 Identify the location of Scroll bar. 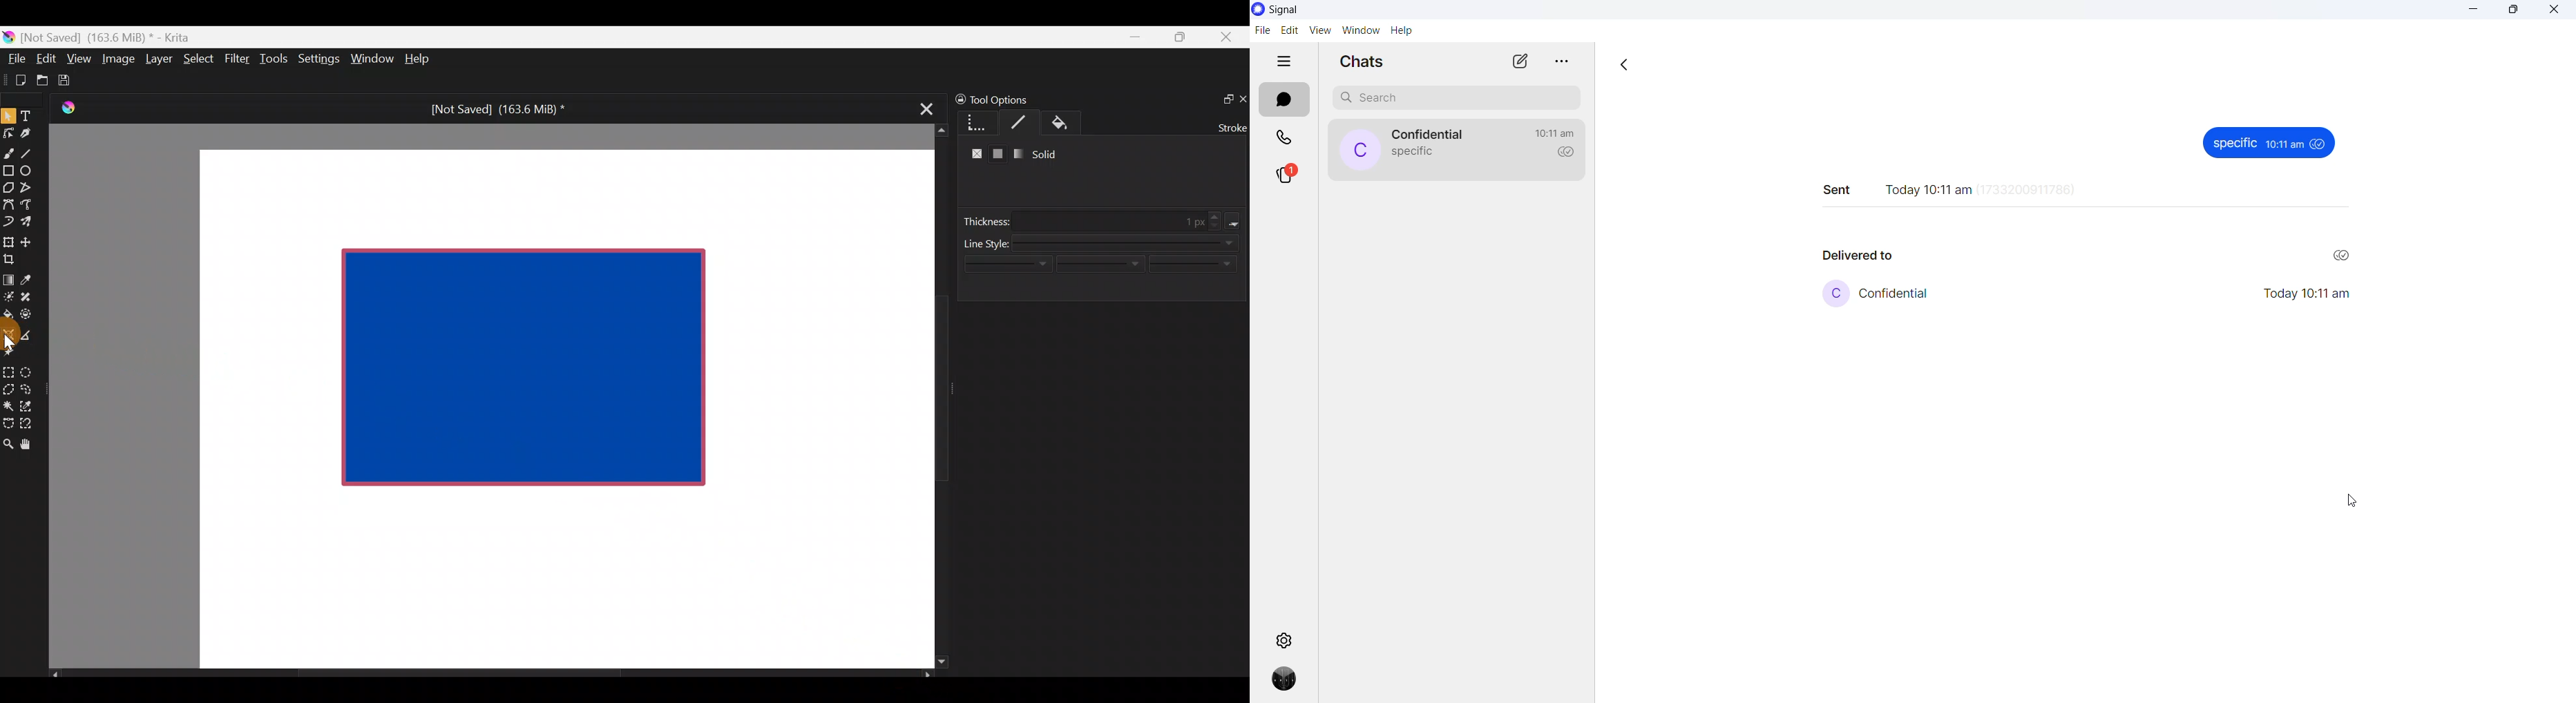
(491, 674).